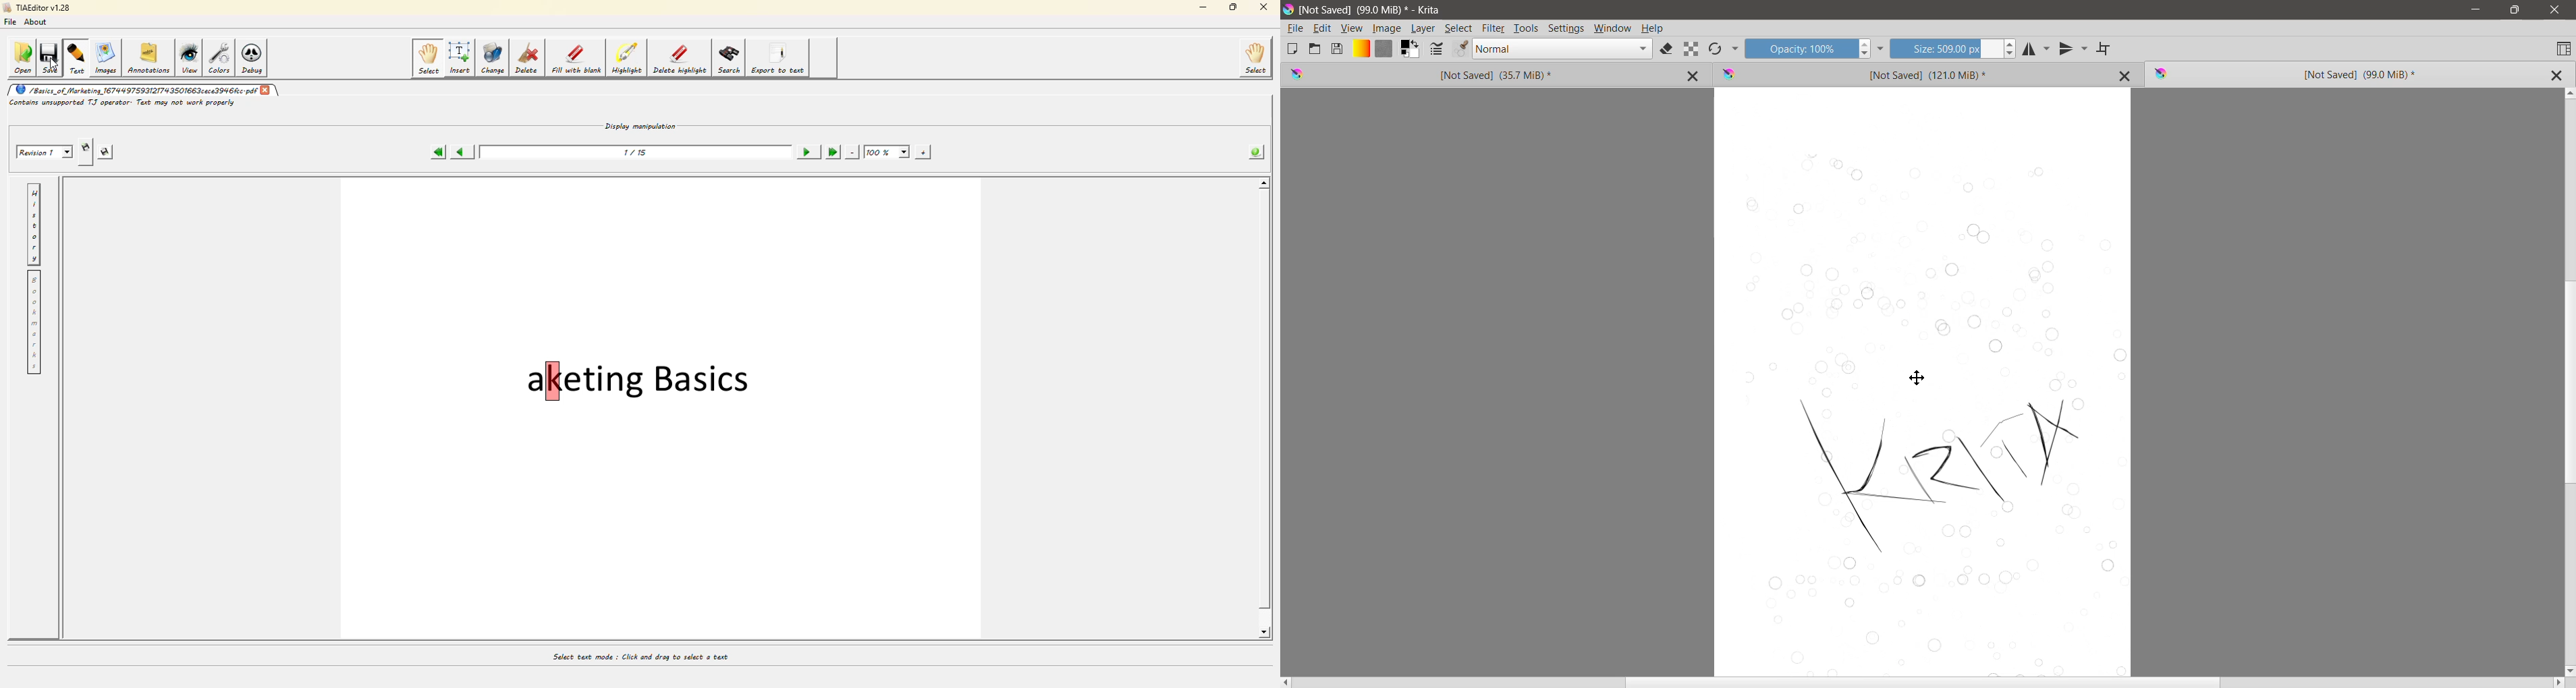  Describe the element at coordinates (1945, 48) in the screenshot. I see `Size input ` at that location.